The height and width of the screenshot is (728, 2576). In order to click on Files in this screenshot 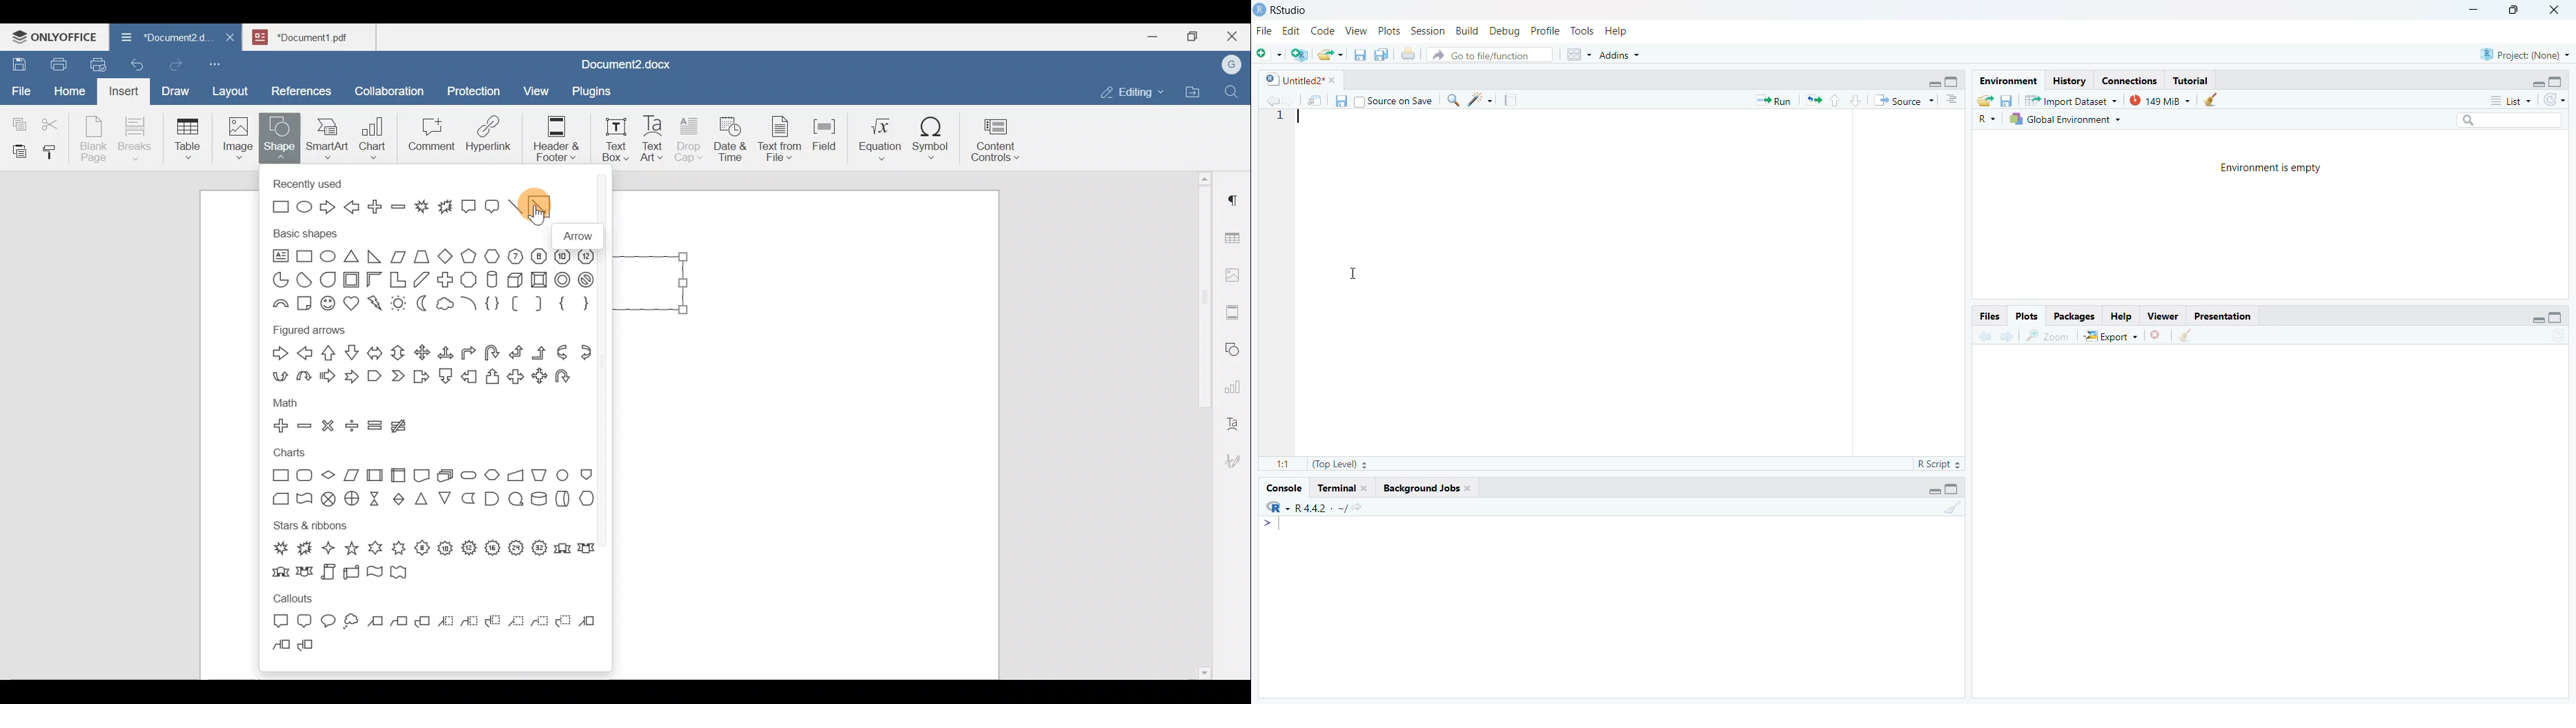, I will do `click(1990, 317)`.